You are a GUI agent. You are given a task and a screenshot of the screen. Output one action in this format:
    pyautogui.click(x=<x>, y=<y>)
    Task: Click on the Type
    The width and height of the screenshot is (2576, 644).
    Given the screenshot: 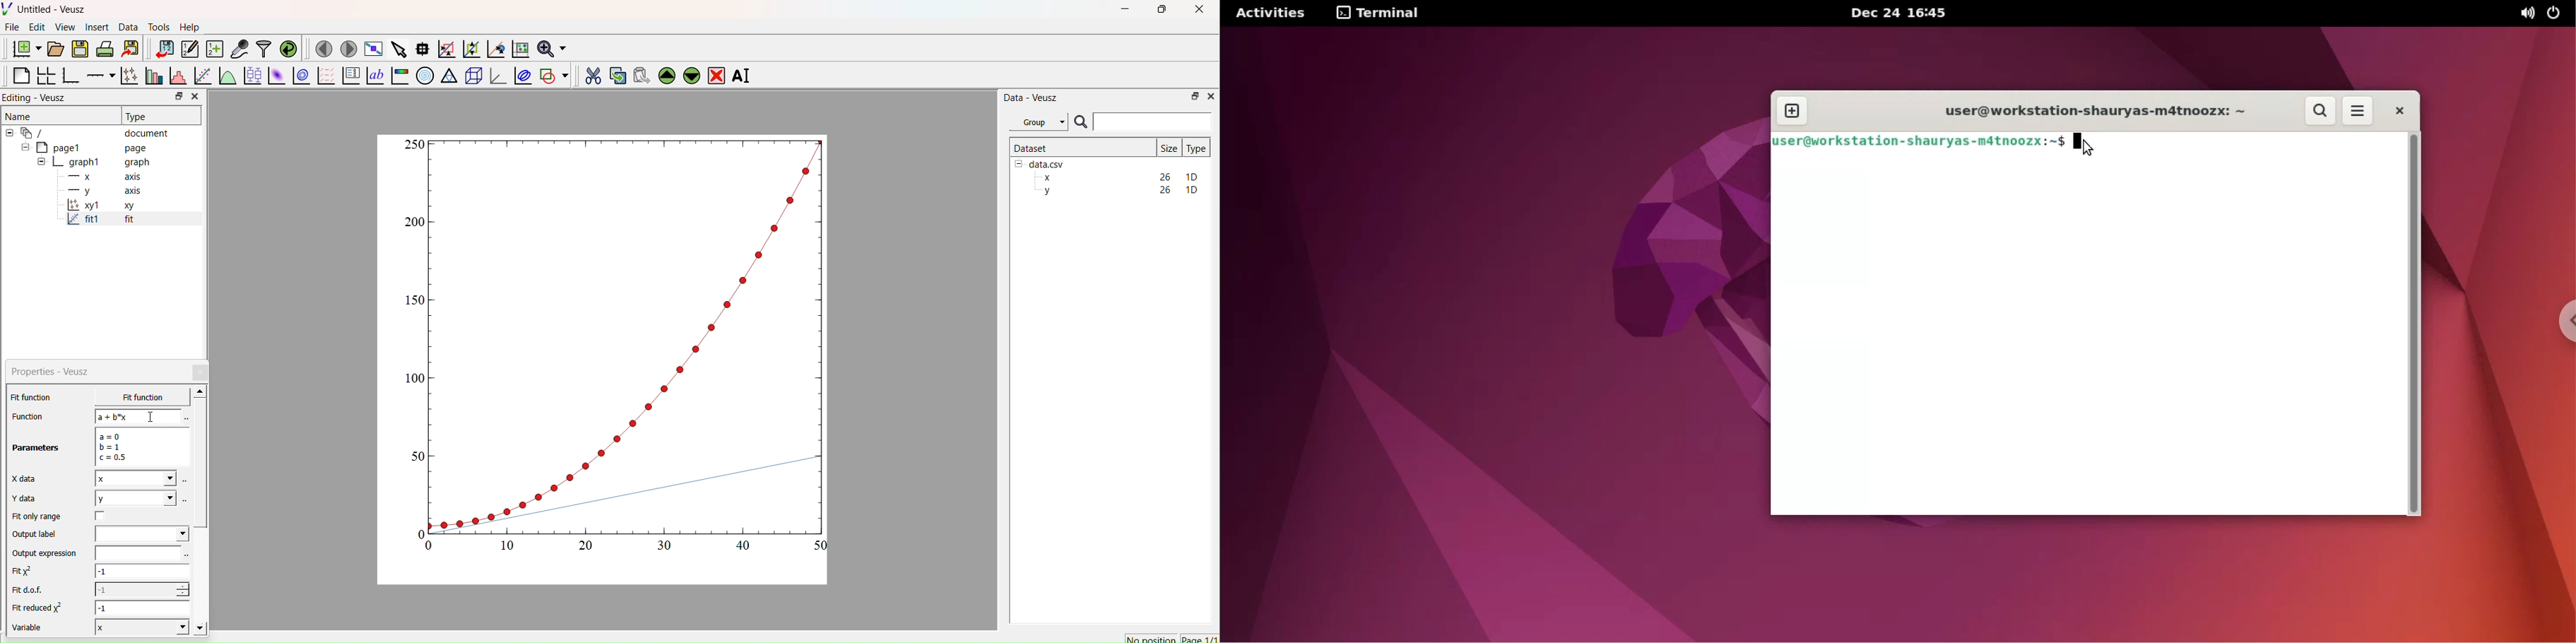 What is the action you would take?
    pyautogui.click(x=138, y=116)
    